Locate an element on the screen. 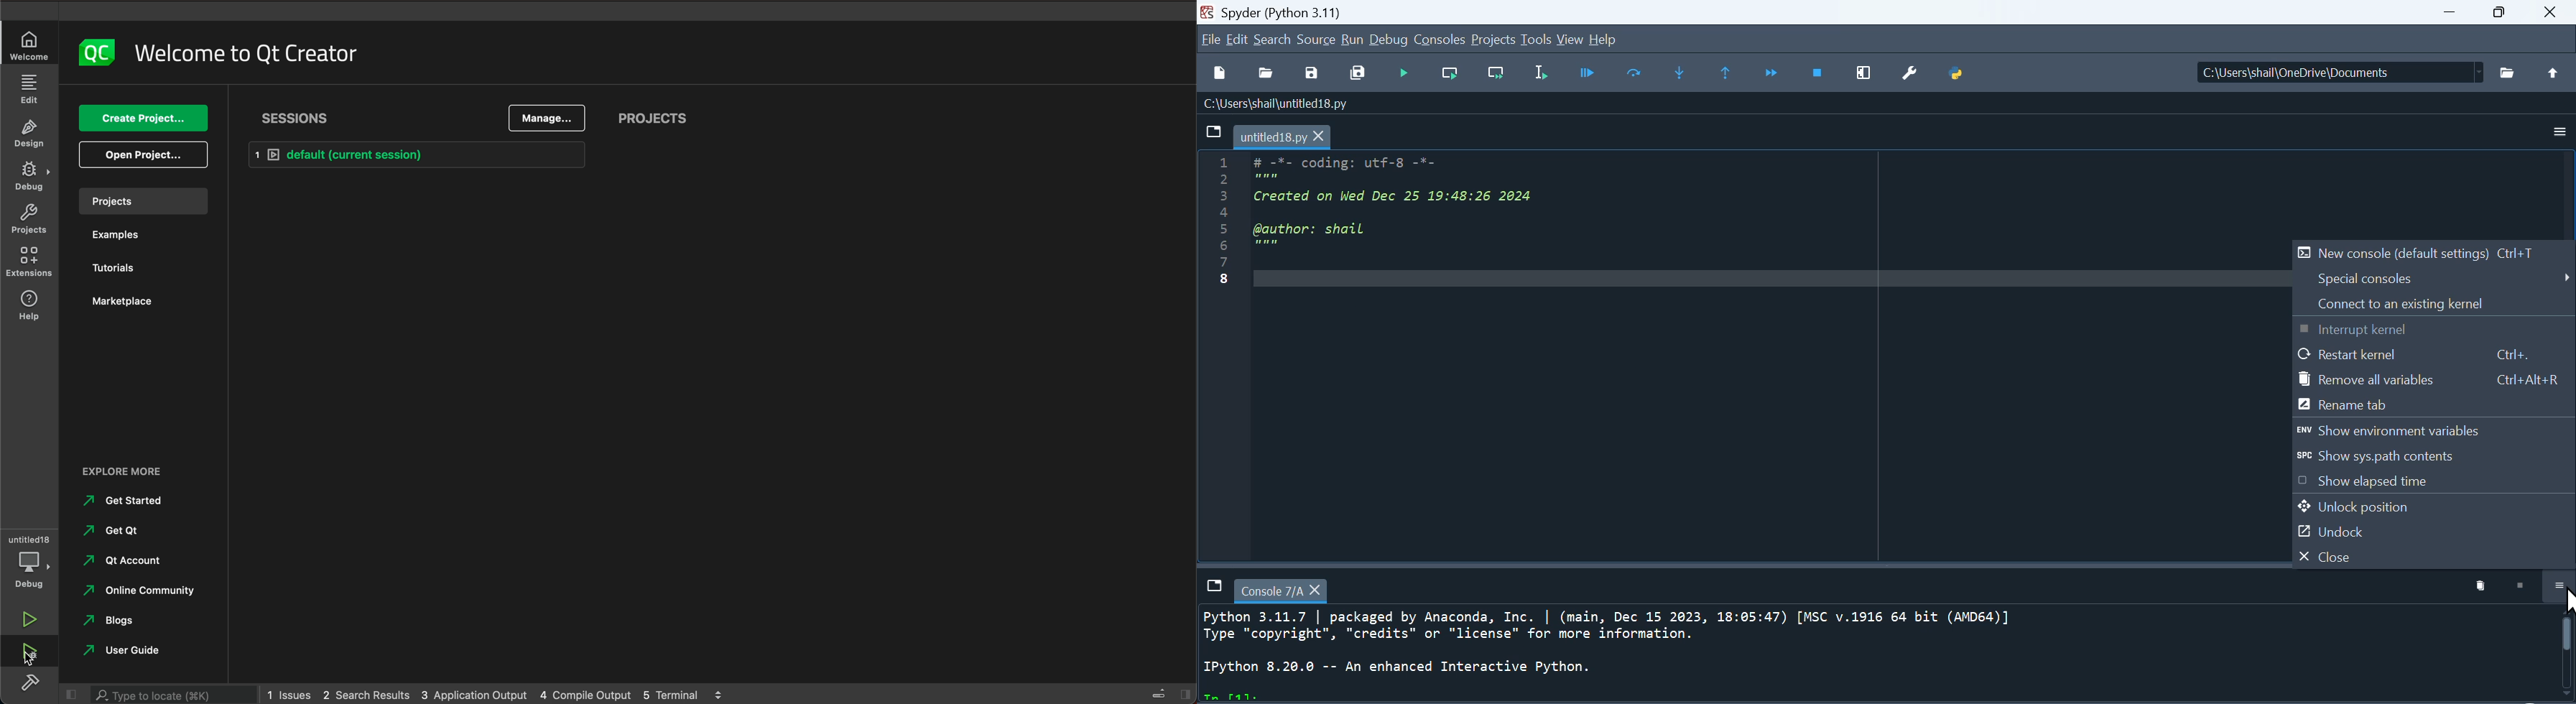  open directory is located at coordinates (2511, 70).